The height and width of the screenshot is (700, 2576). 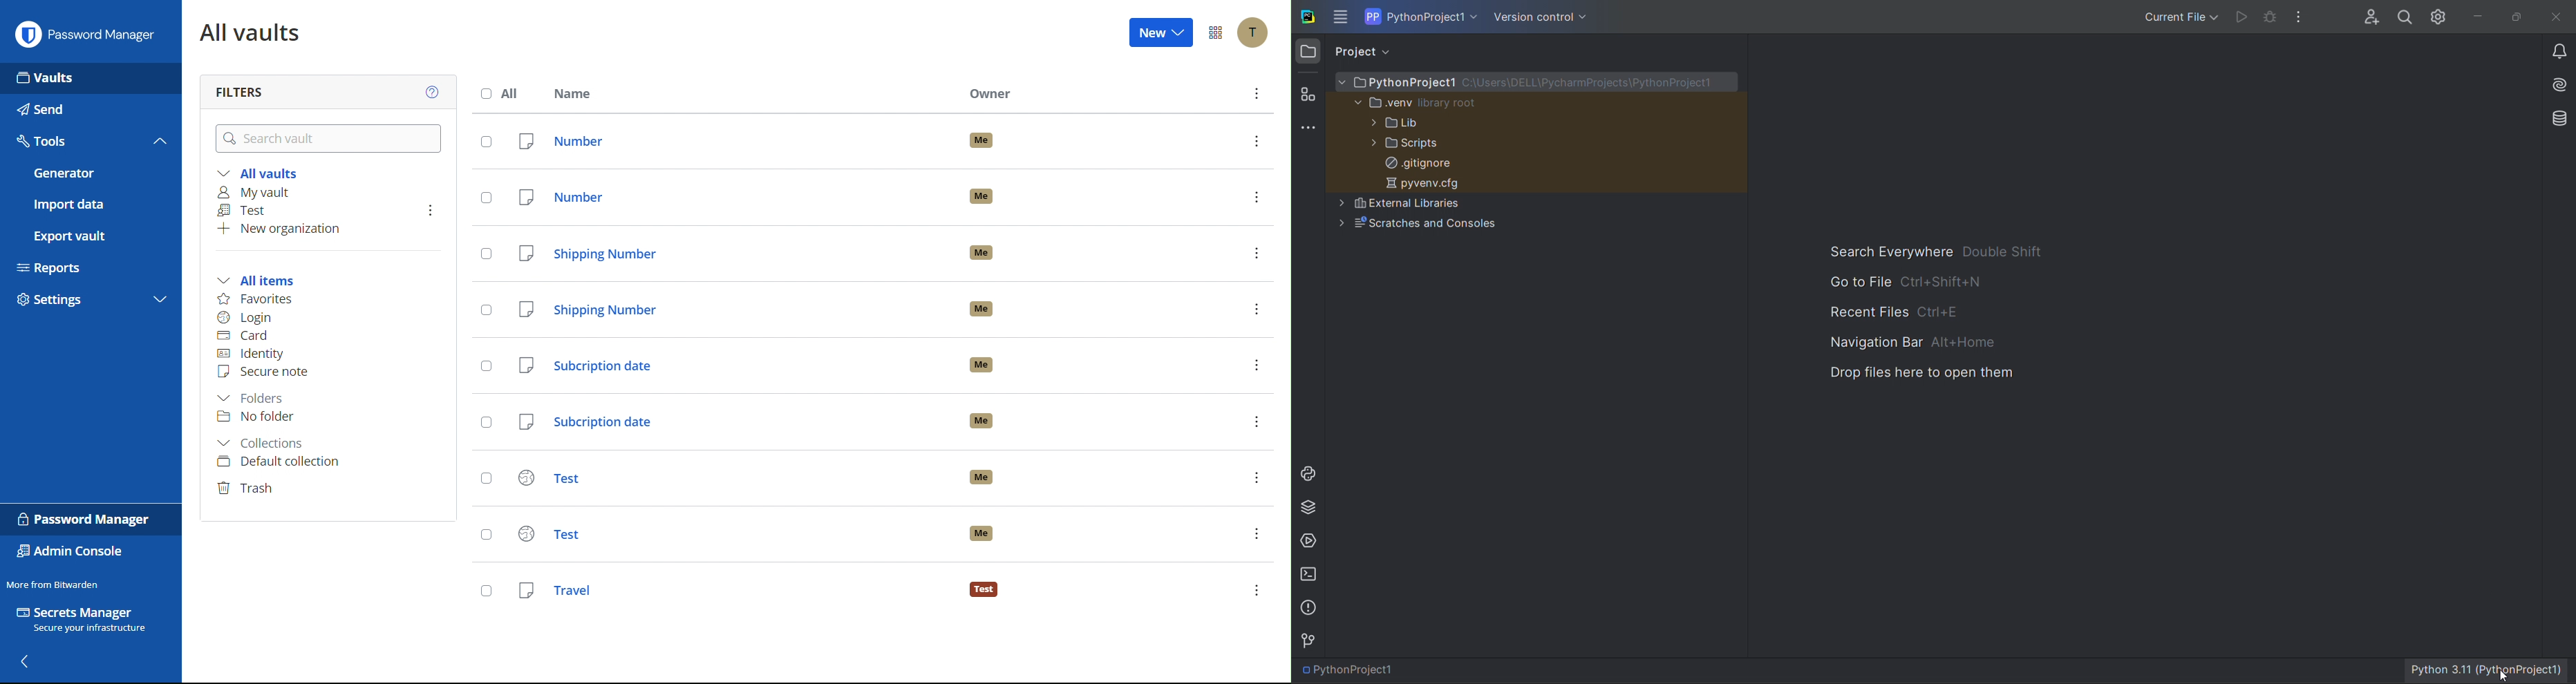 What do you see at coordinates (728, 142) in the screenshot?
I see `number` at bounding box center [728, 142].